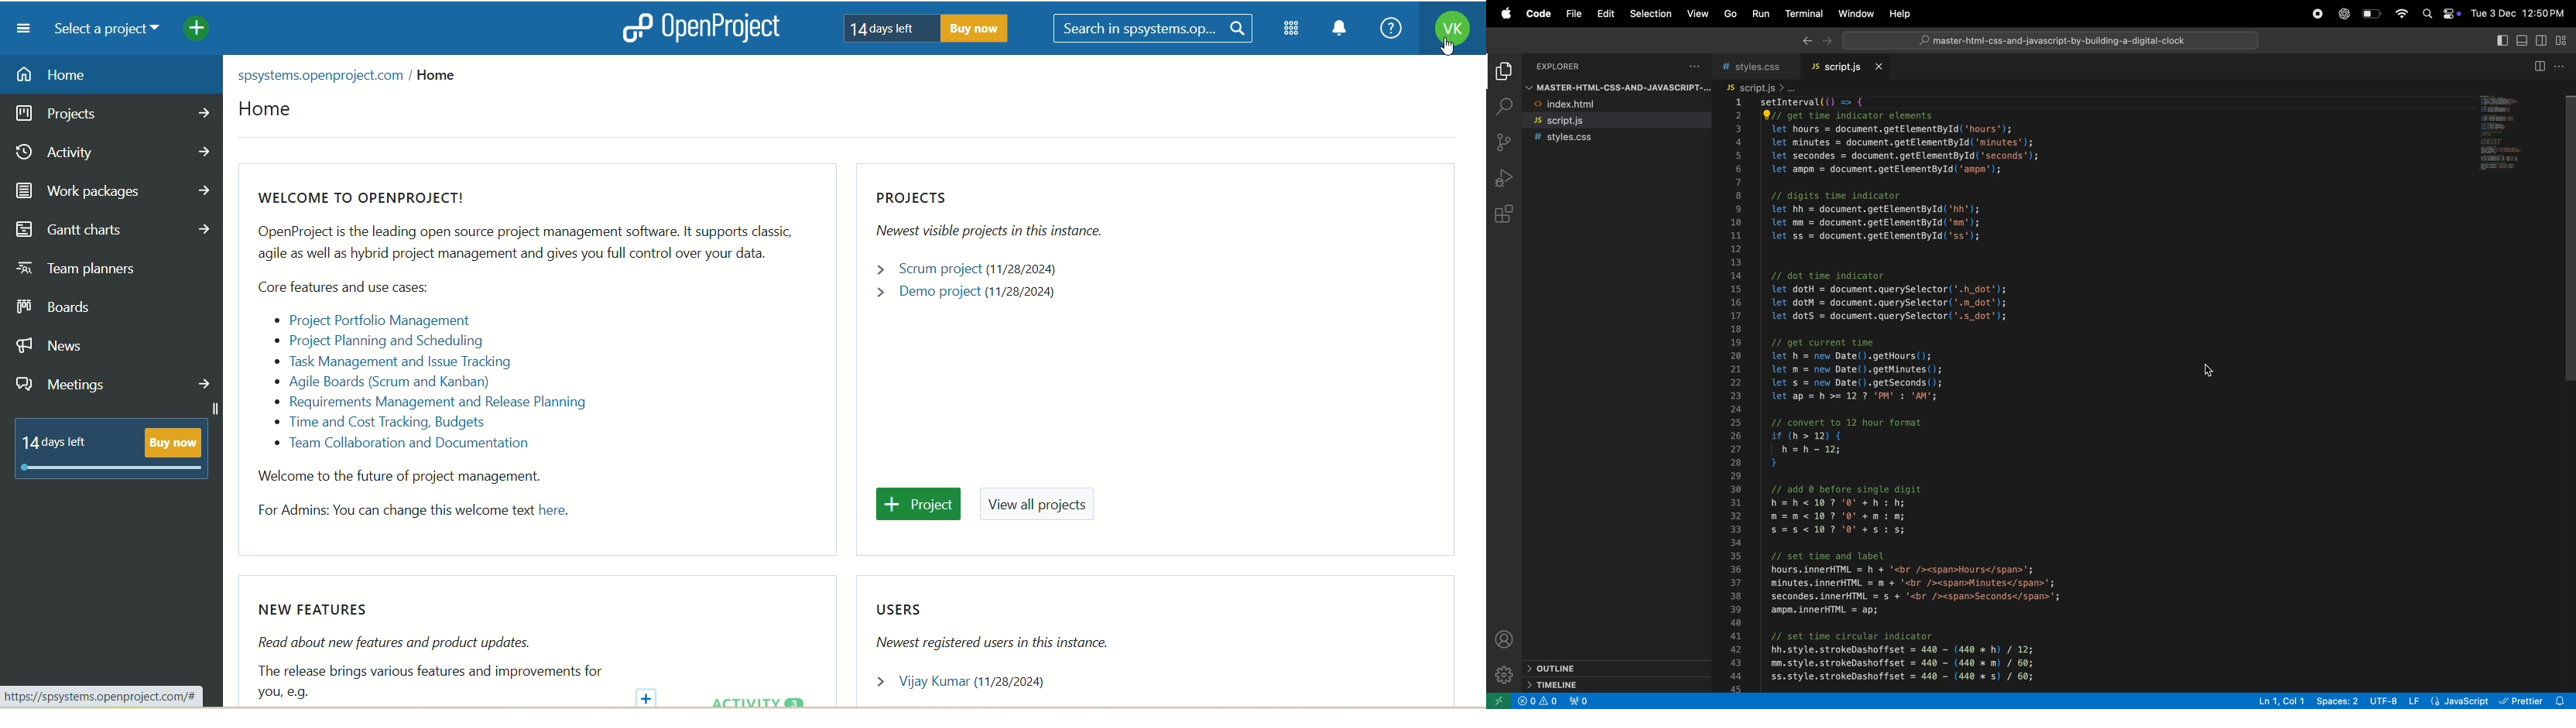  What do you see at coordinates (112, 153) in the screenshot?
I see `activity` at bounding box center [112, 153].